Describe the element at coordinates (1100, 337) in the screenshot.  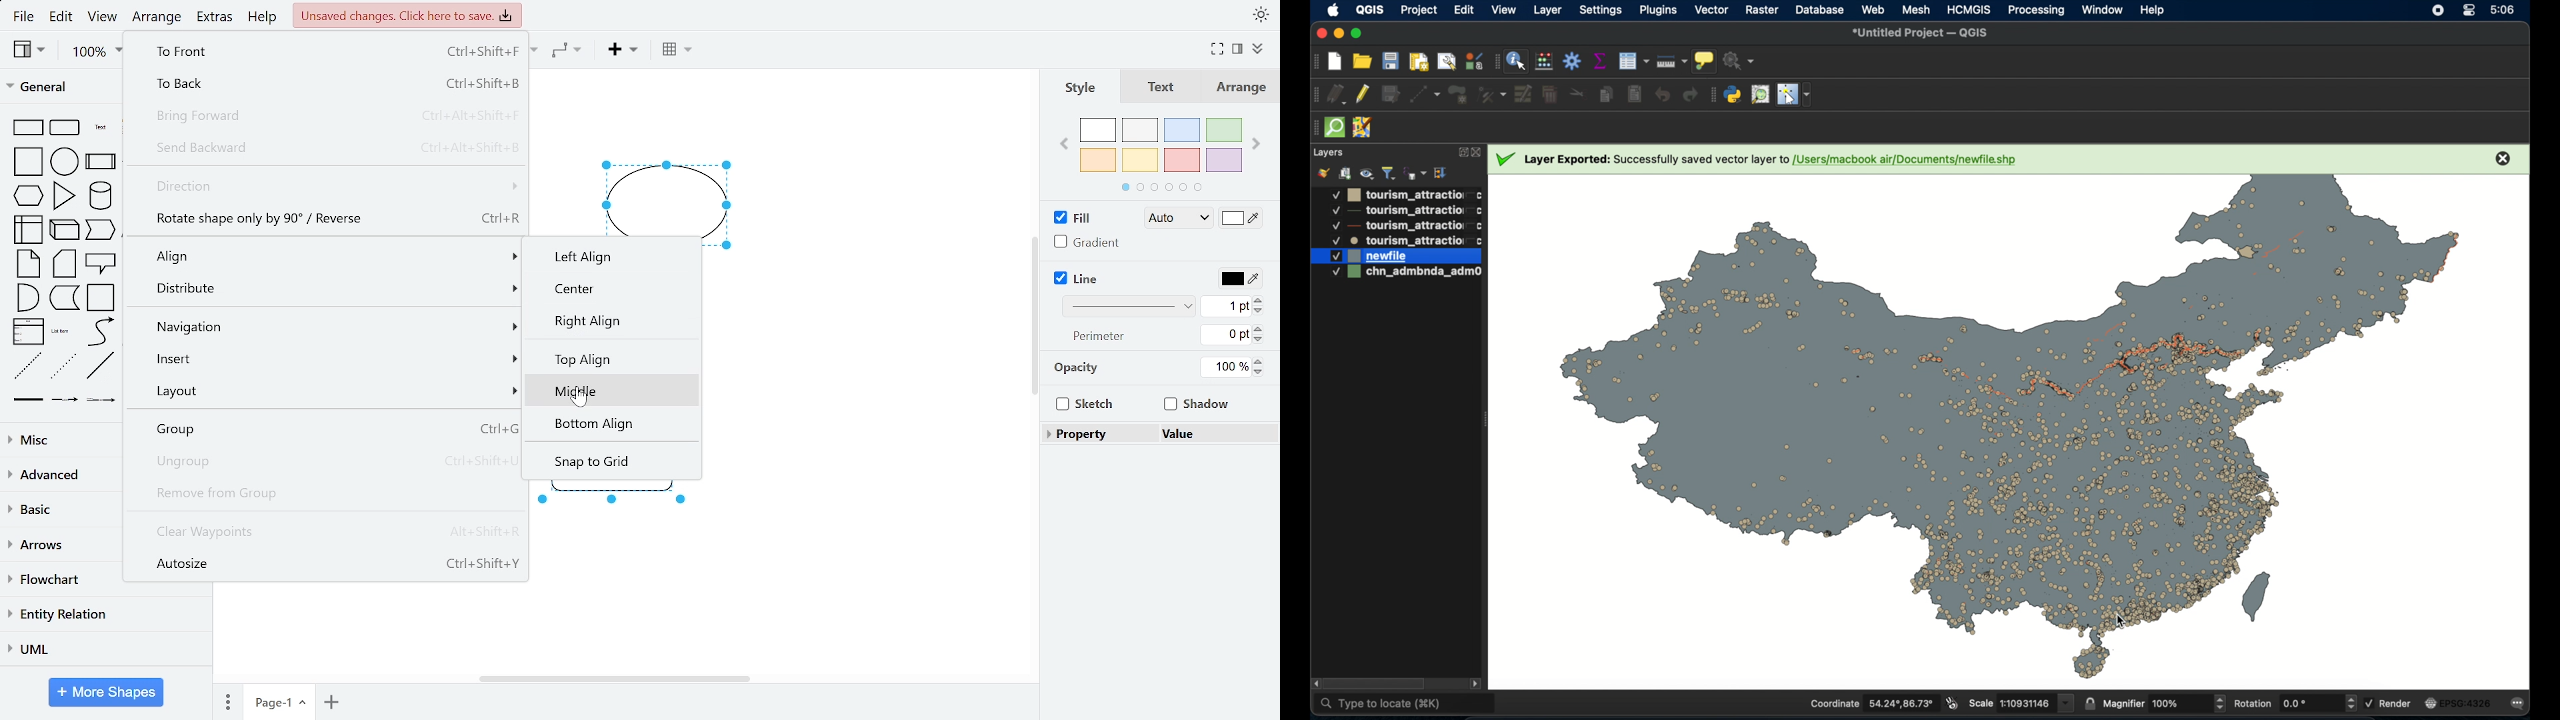
I see `perimeter` at that location.